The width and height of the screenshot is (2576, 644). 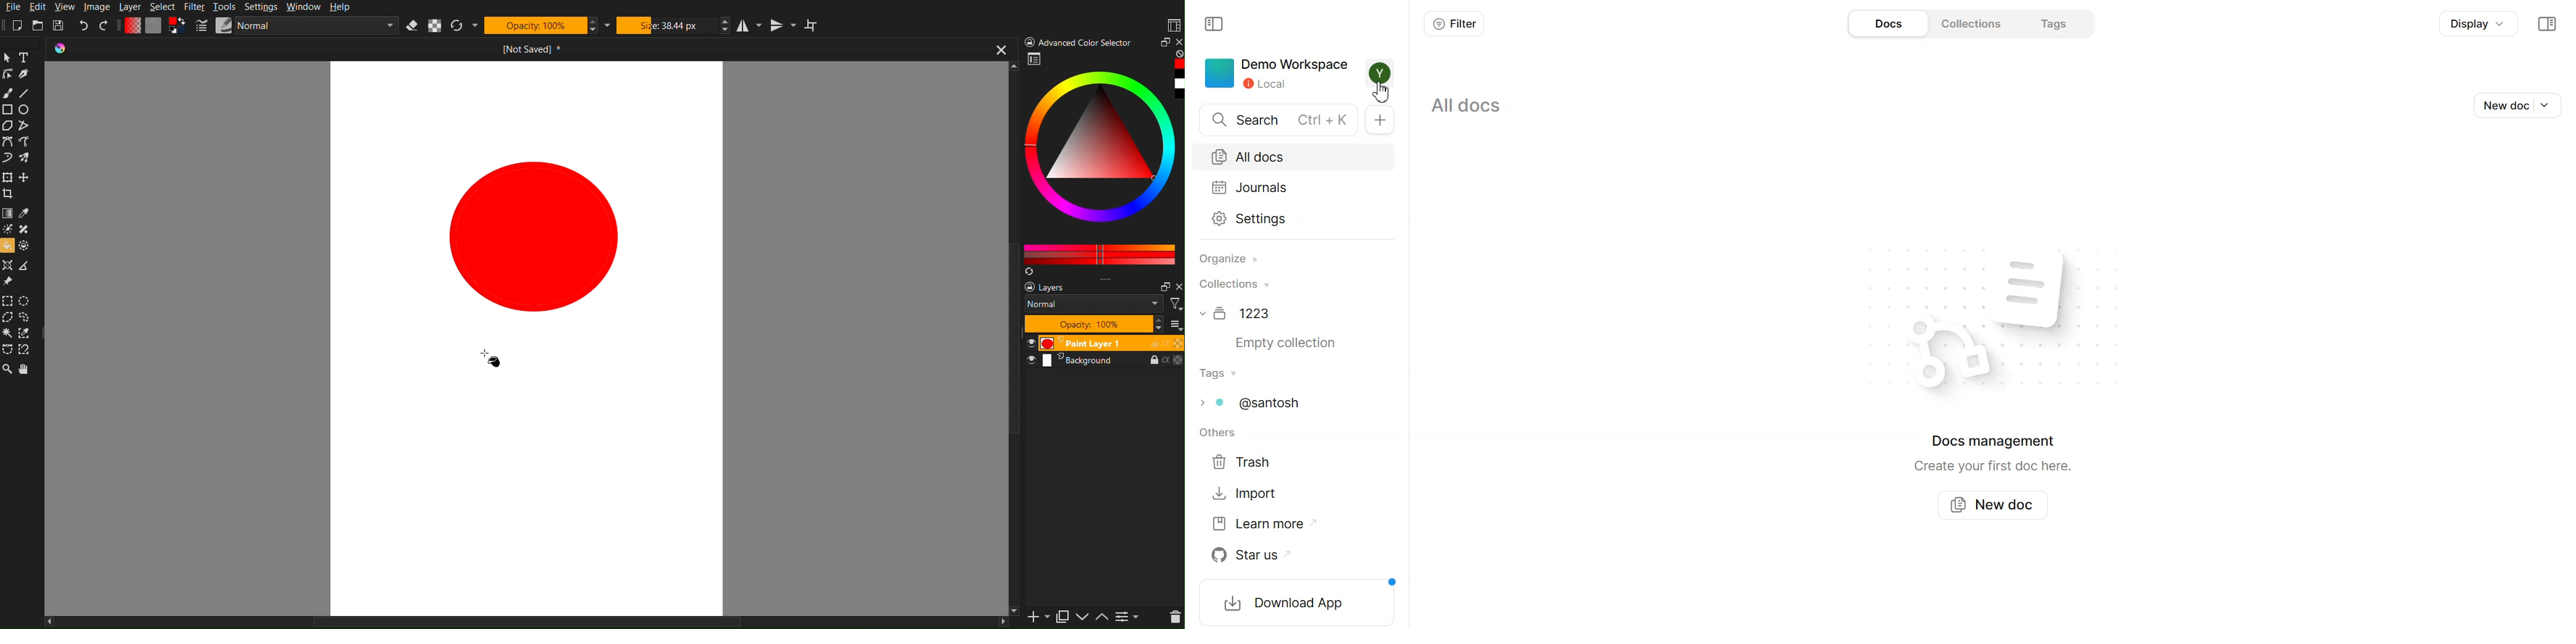 What do you see at coordinates (1173, 24) in the screenshot?
I see `Workspaces` at bounding box center [1173, 24].